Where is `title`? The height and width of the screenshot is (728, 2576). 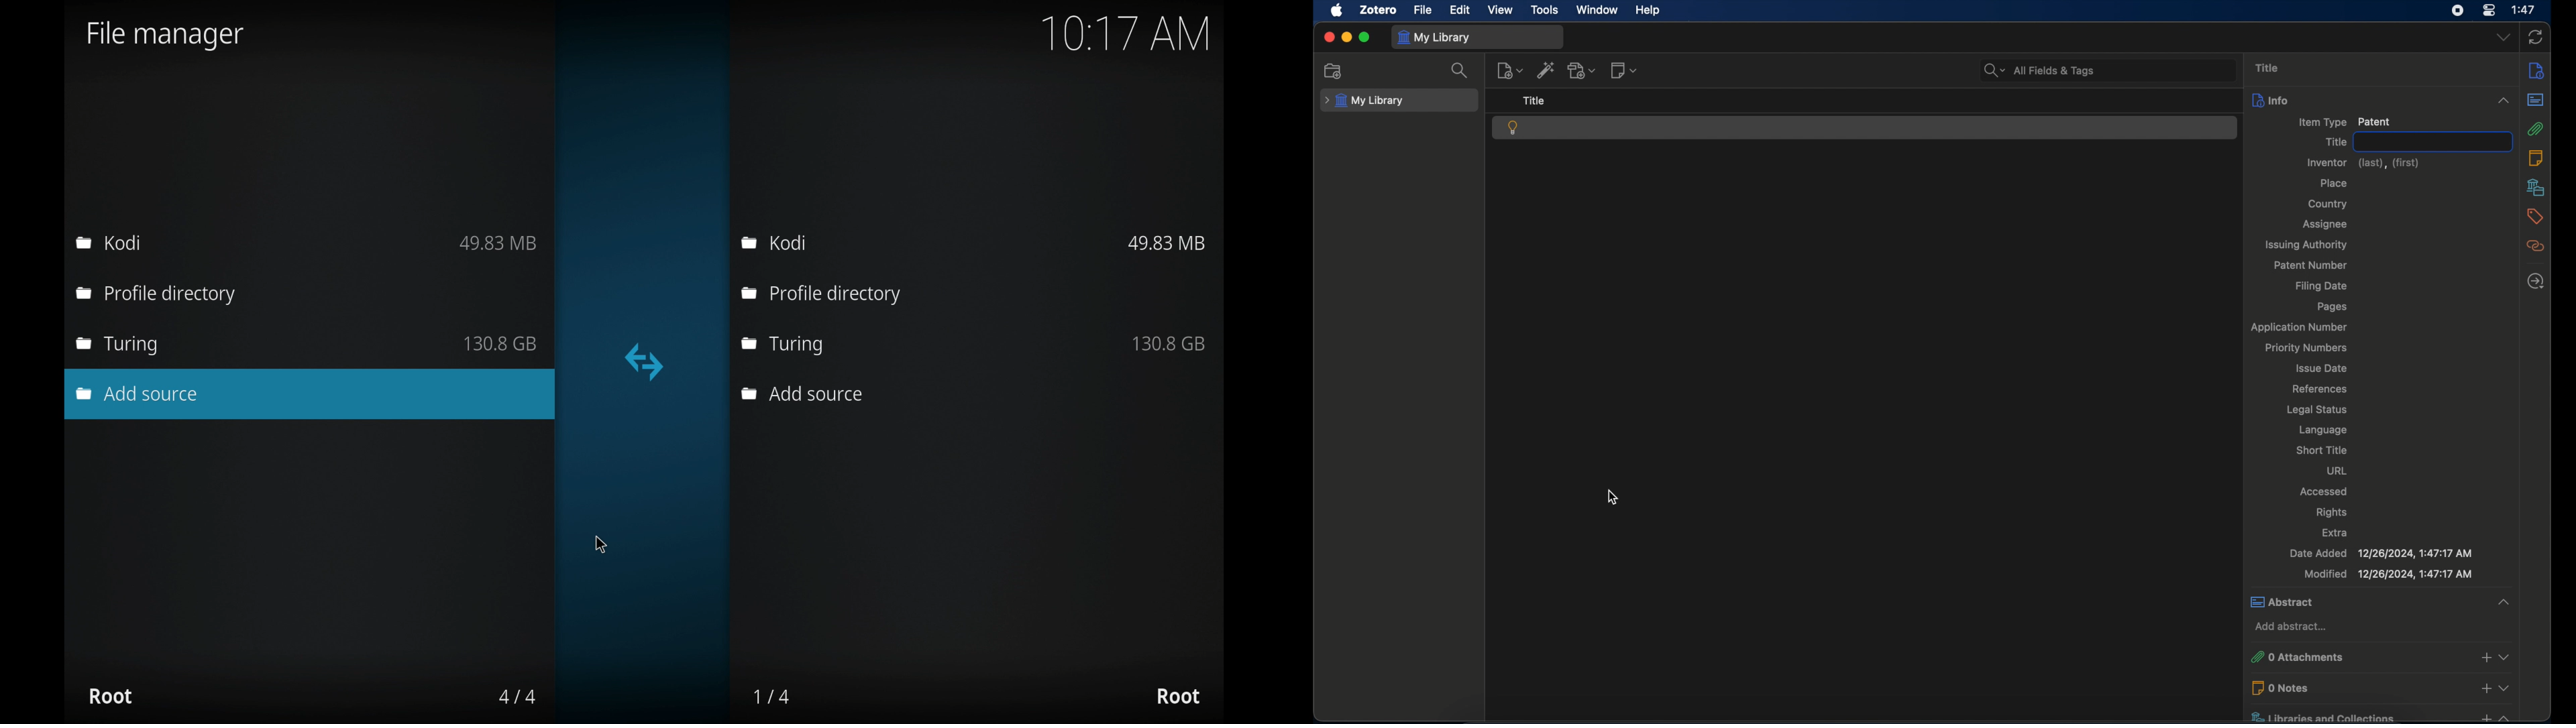
title is located at coordinates (1535, 101).